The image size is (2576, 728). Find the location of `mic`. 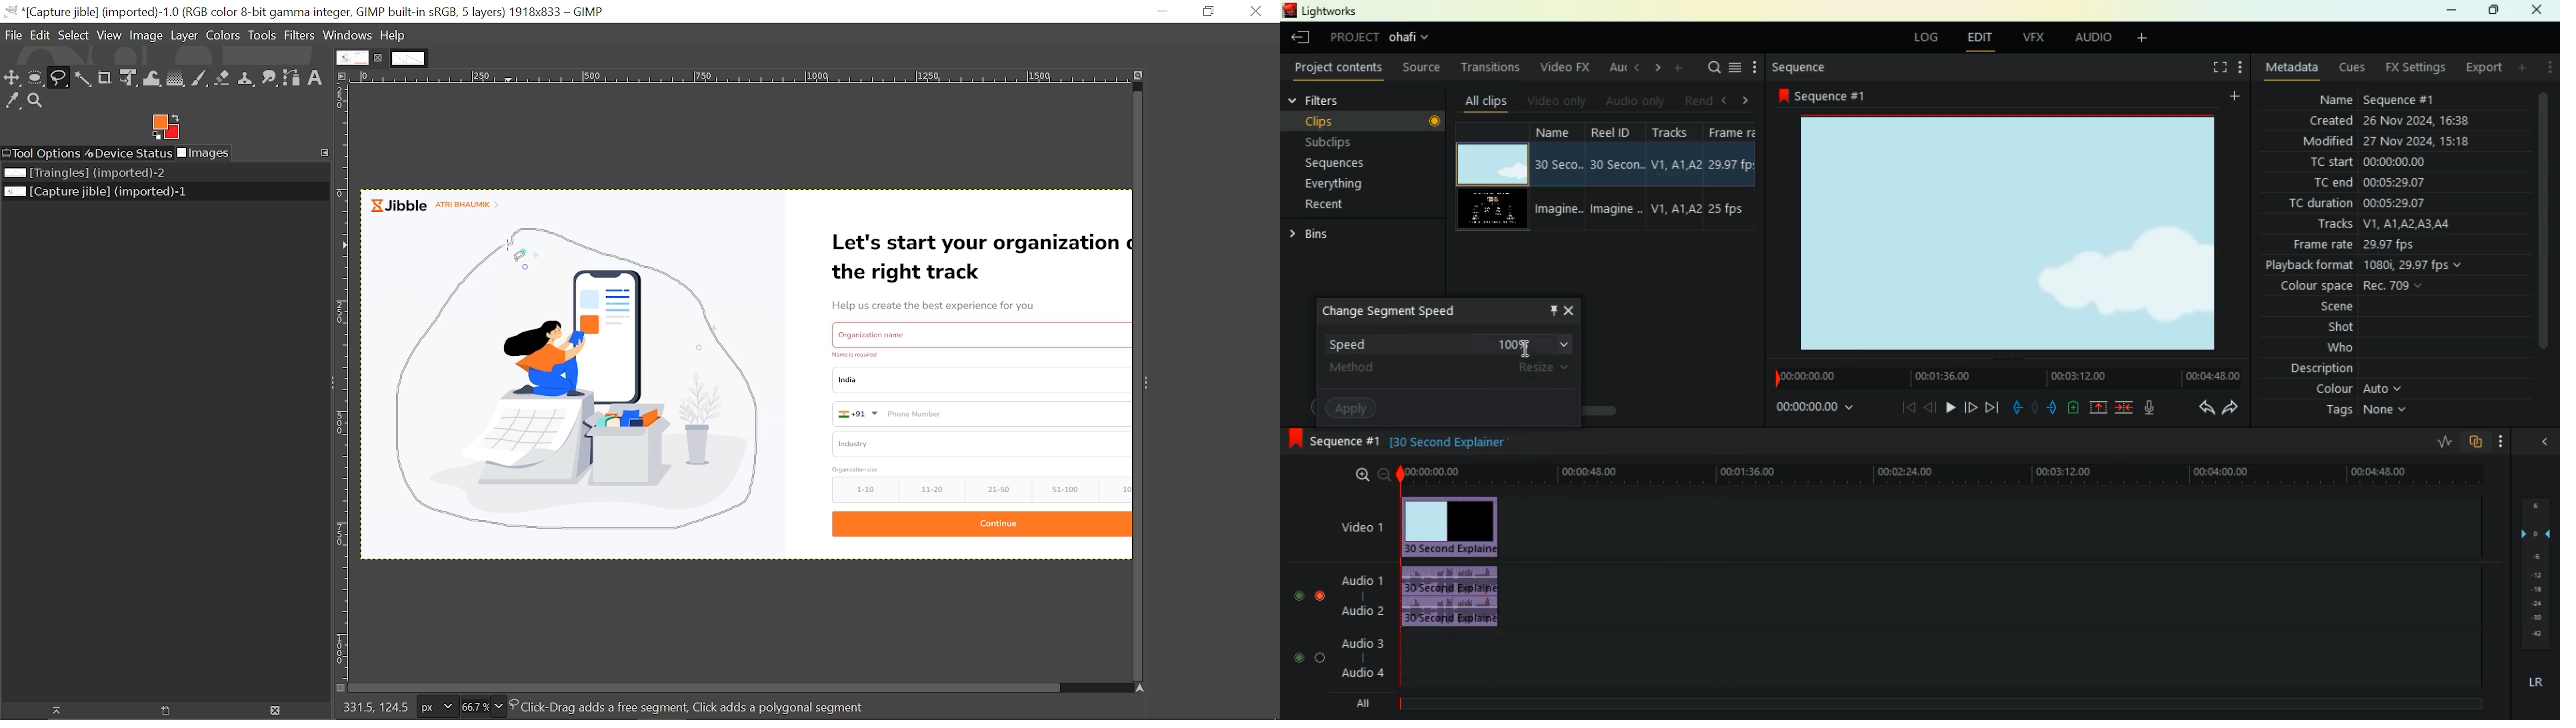

mic is located at coordinates (2153, 405).